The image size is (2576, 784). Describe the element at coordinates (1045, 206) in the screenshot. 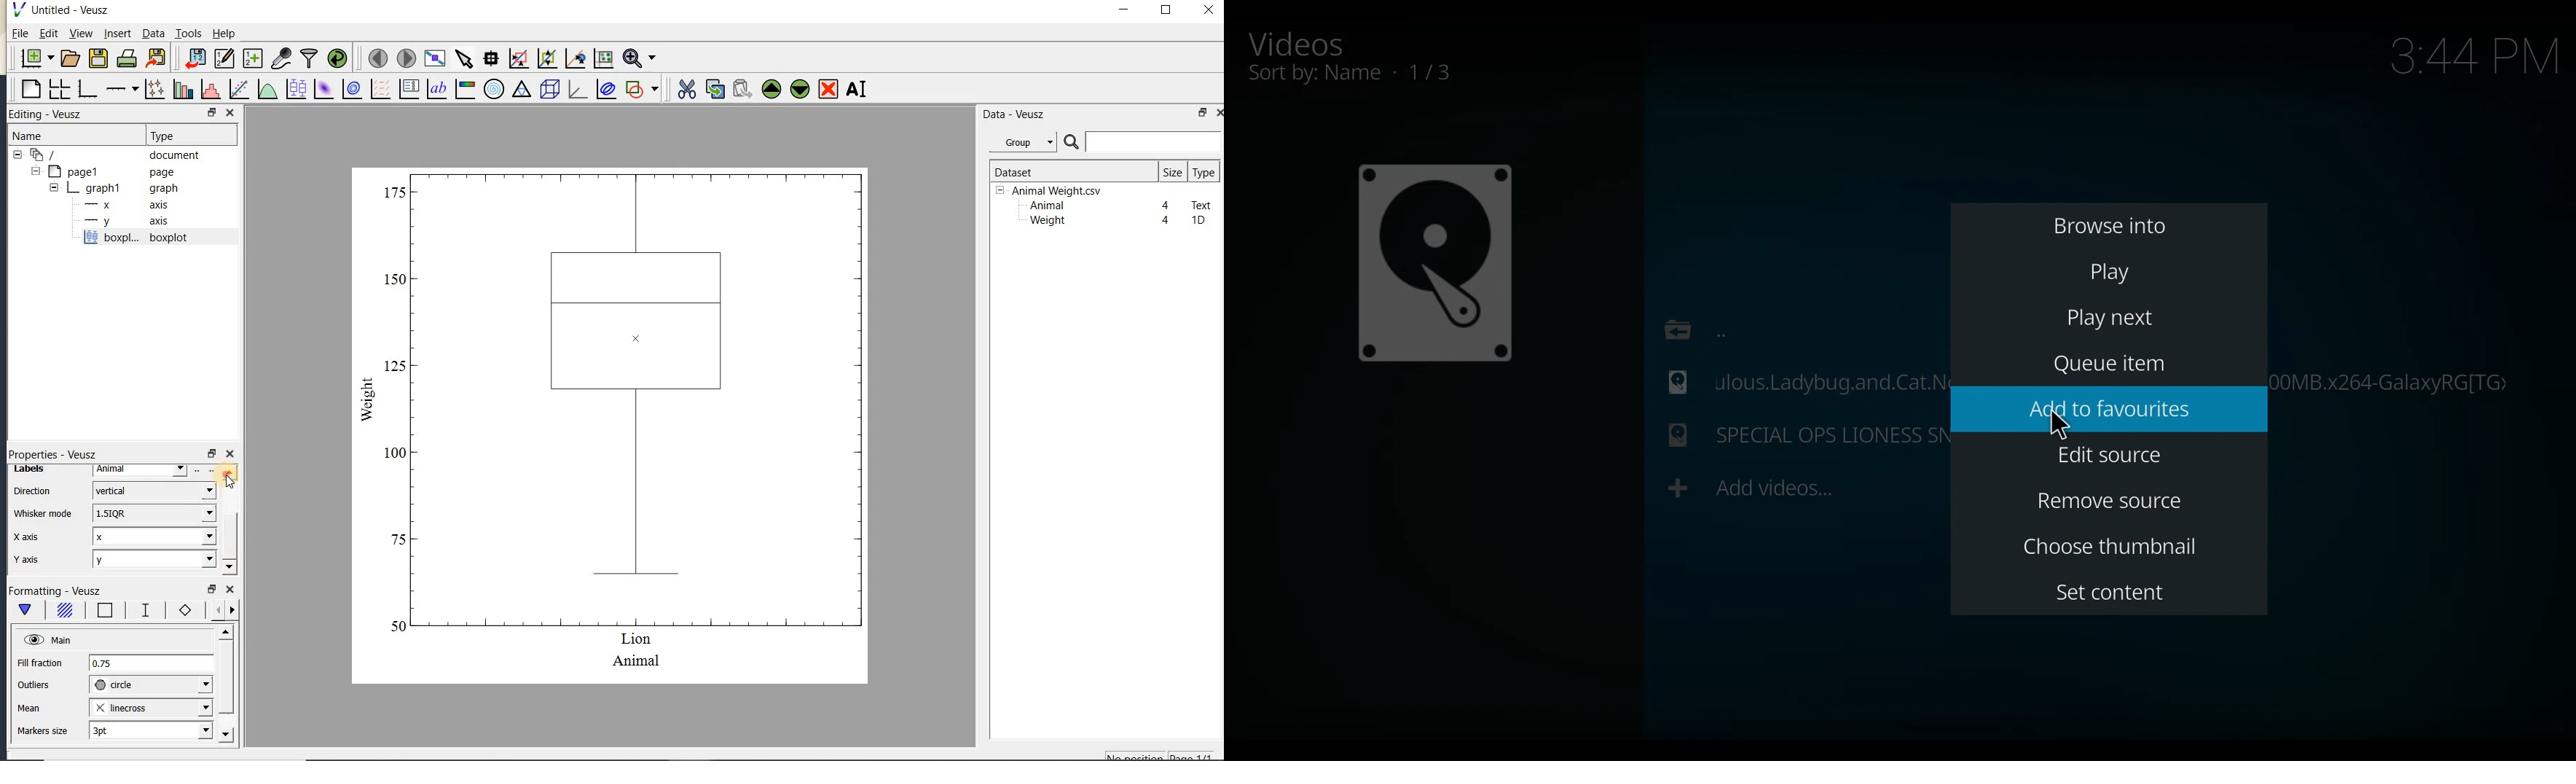

I see `Animal` at that location.